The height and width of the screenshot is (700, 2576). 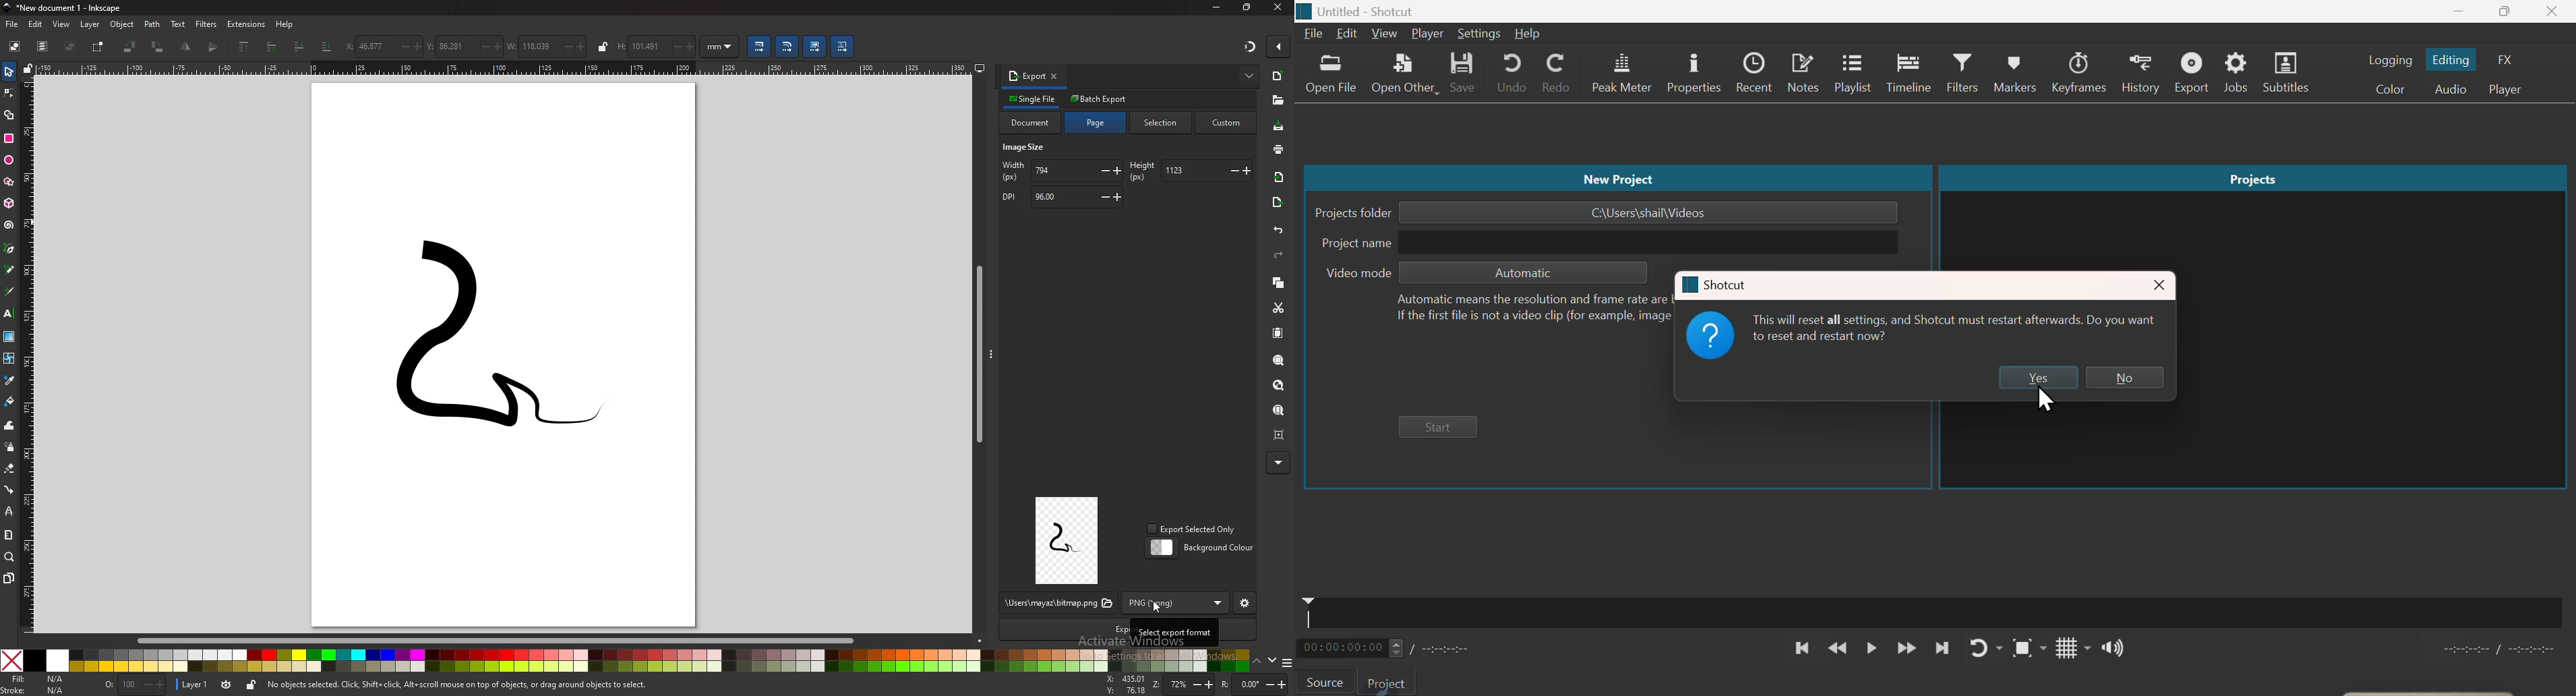 What do you see at coordinates (2291, 73) in the screenshot?
I see `Subtitles` at bounding box center [2291, 73].